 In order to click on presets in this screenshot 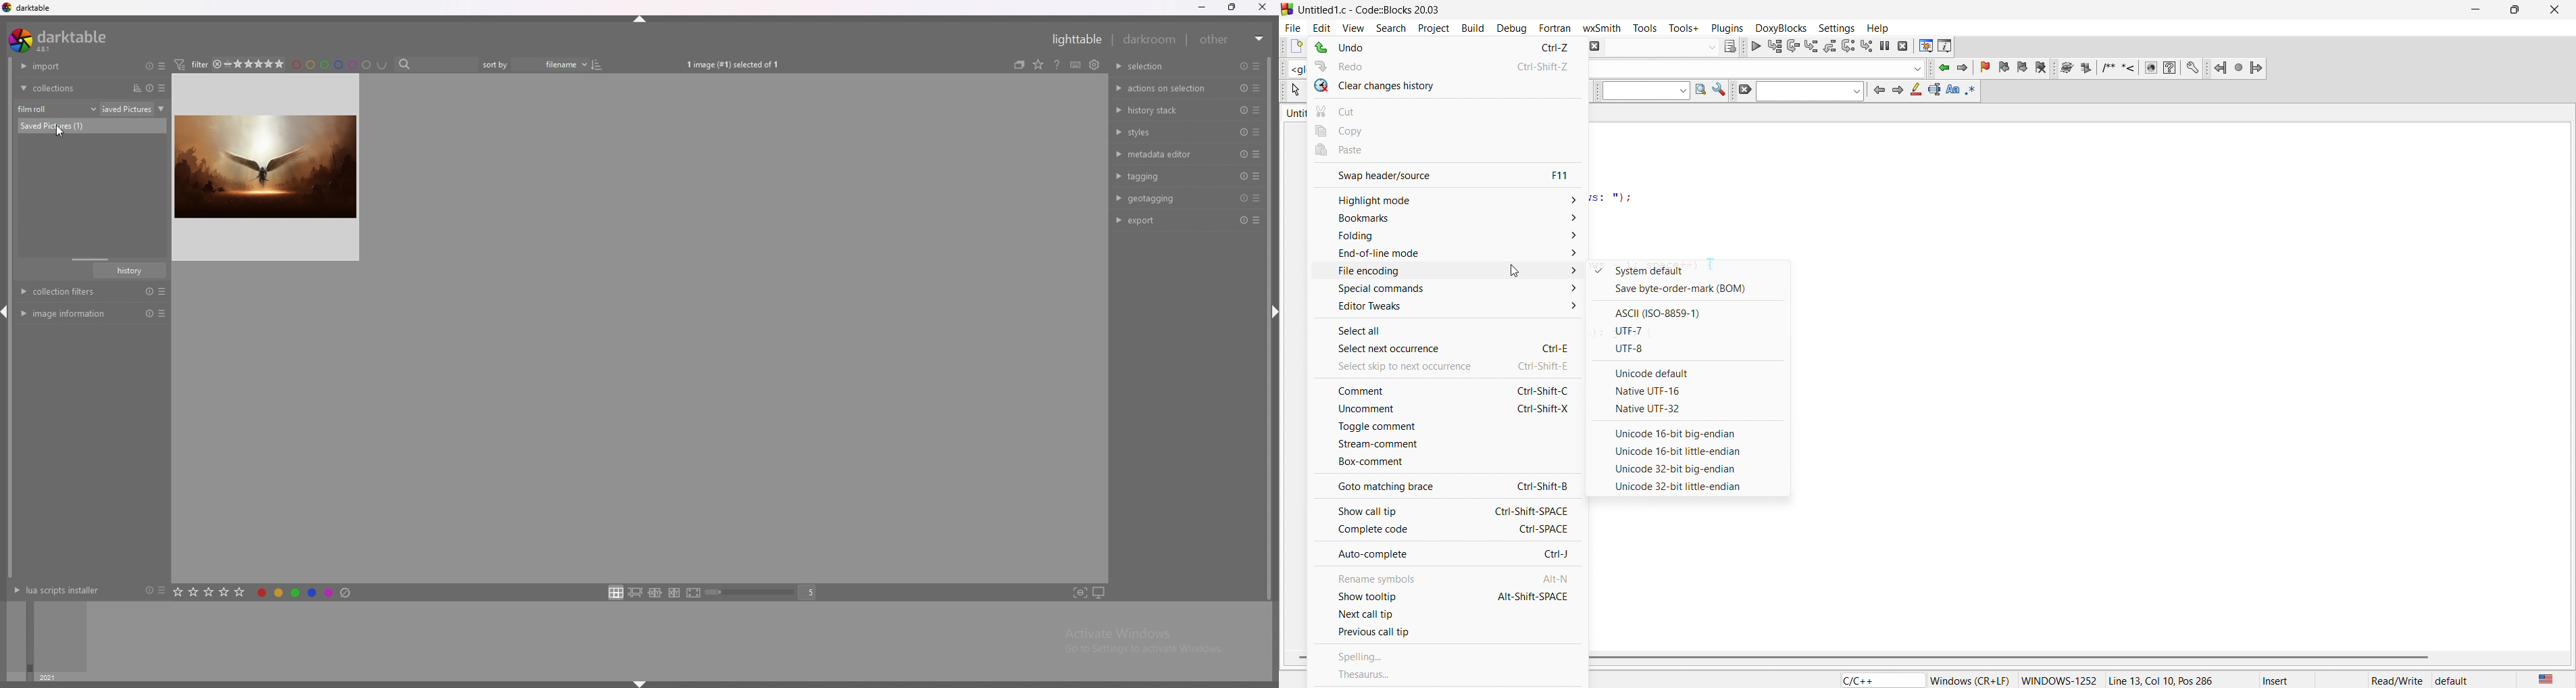, I will do `click(1255, 66)`.